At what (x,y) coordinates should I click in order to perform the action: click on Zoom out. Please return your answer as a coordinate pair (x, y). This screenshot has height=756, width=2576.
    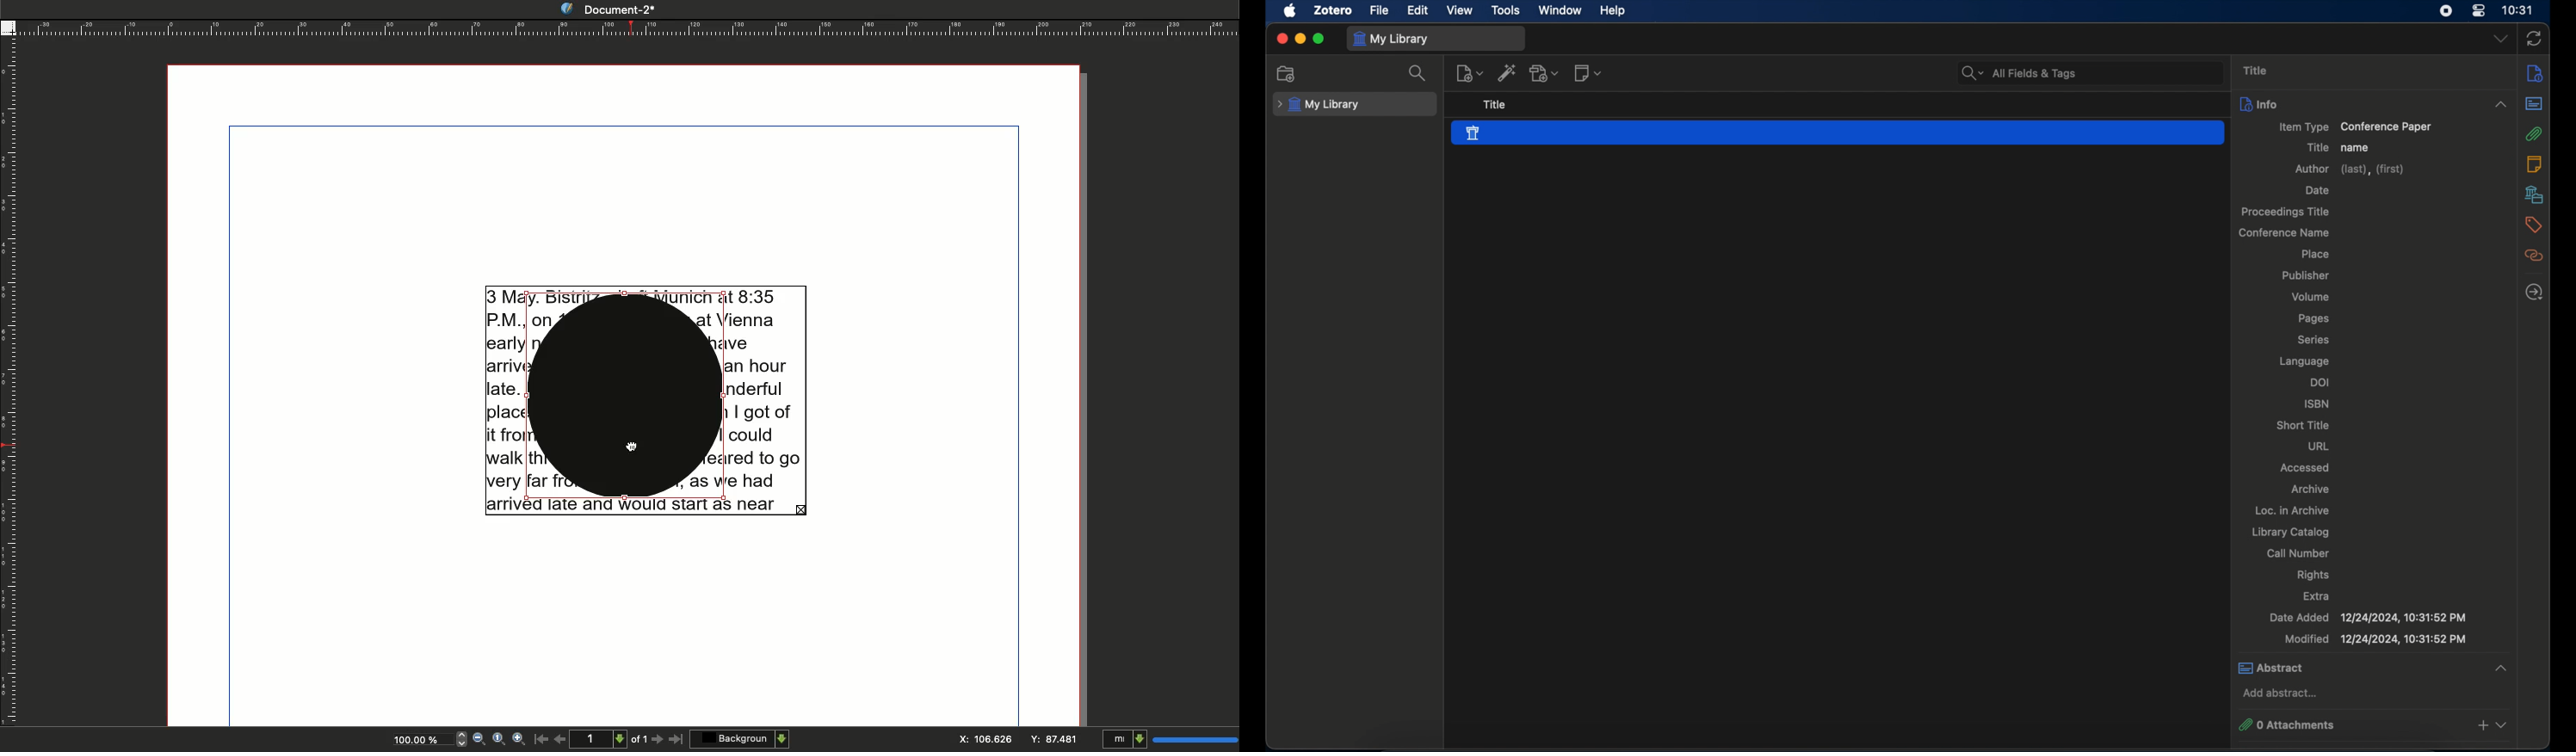
    Looking at the image, I should click on (479, 738).